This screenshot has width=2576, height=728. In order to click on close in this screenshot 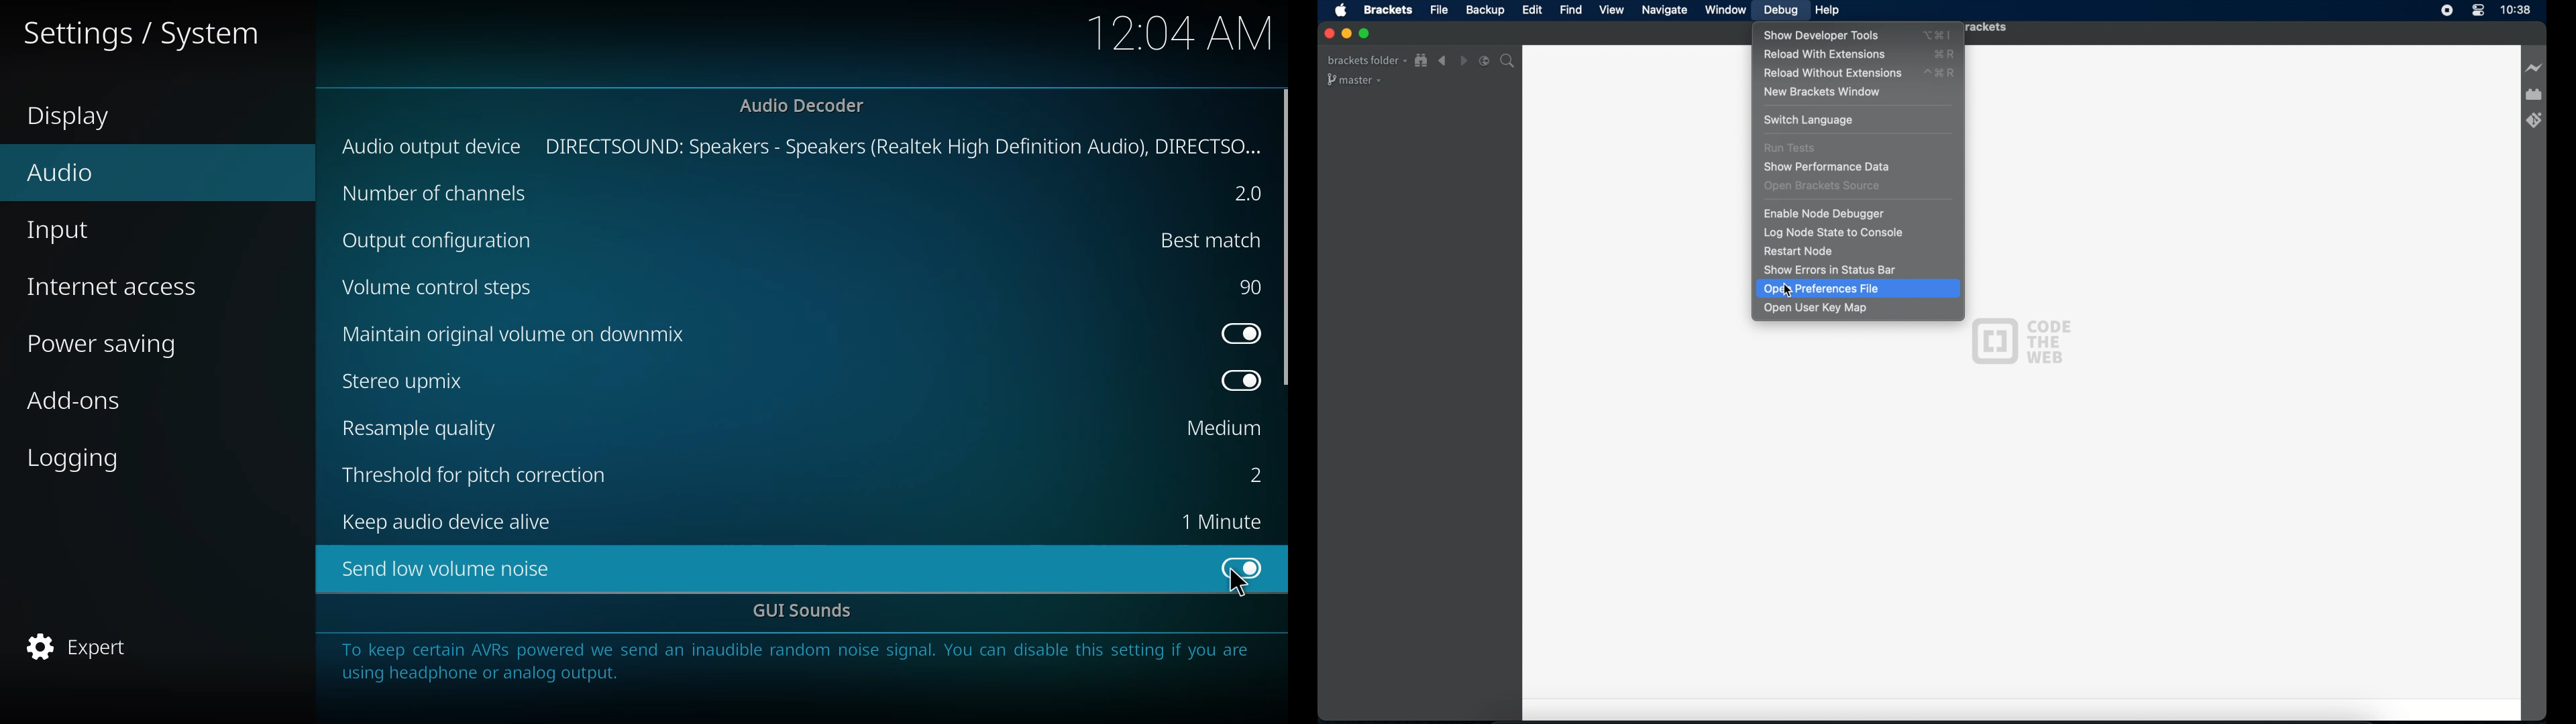, I will do `click(1330, 34)`.